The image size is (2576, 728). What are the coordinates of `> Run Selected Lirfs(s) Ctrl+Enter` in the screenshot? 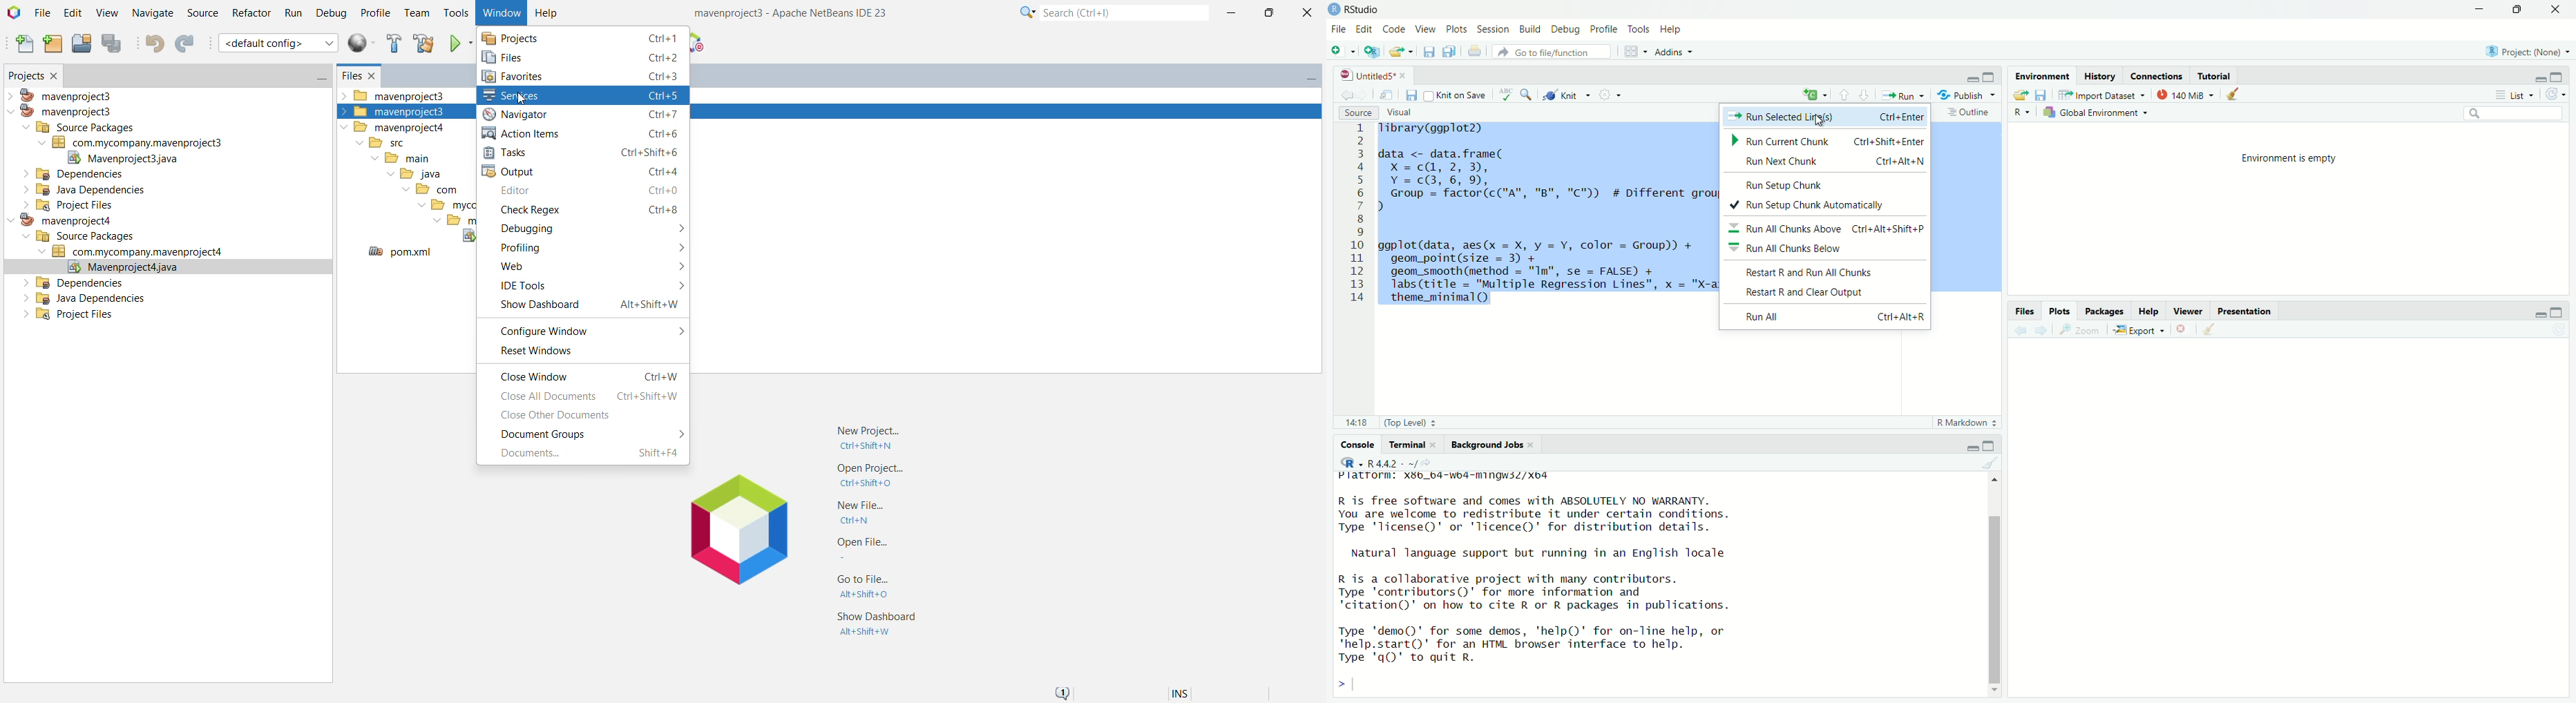 It's located at (1824, 116).